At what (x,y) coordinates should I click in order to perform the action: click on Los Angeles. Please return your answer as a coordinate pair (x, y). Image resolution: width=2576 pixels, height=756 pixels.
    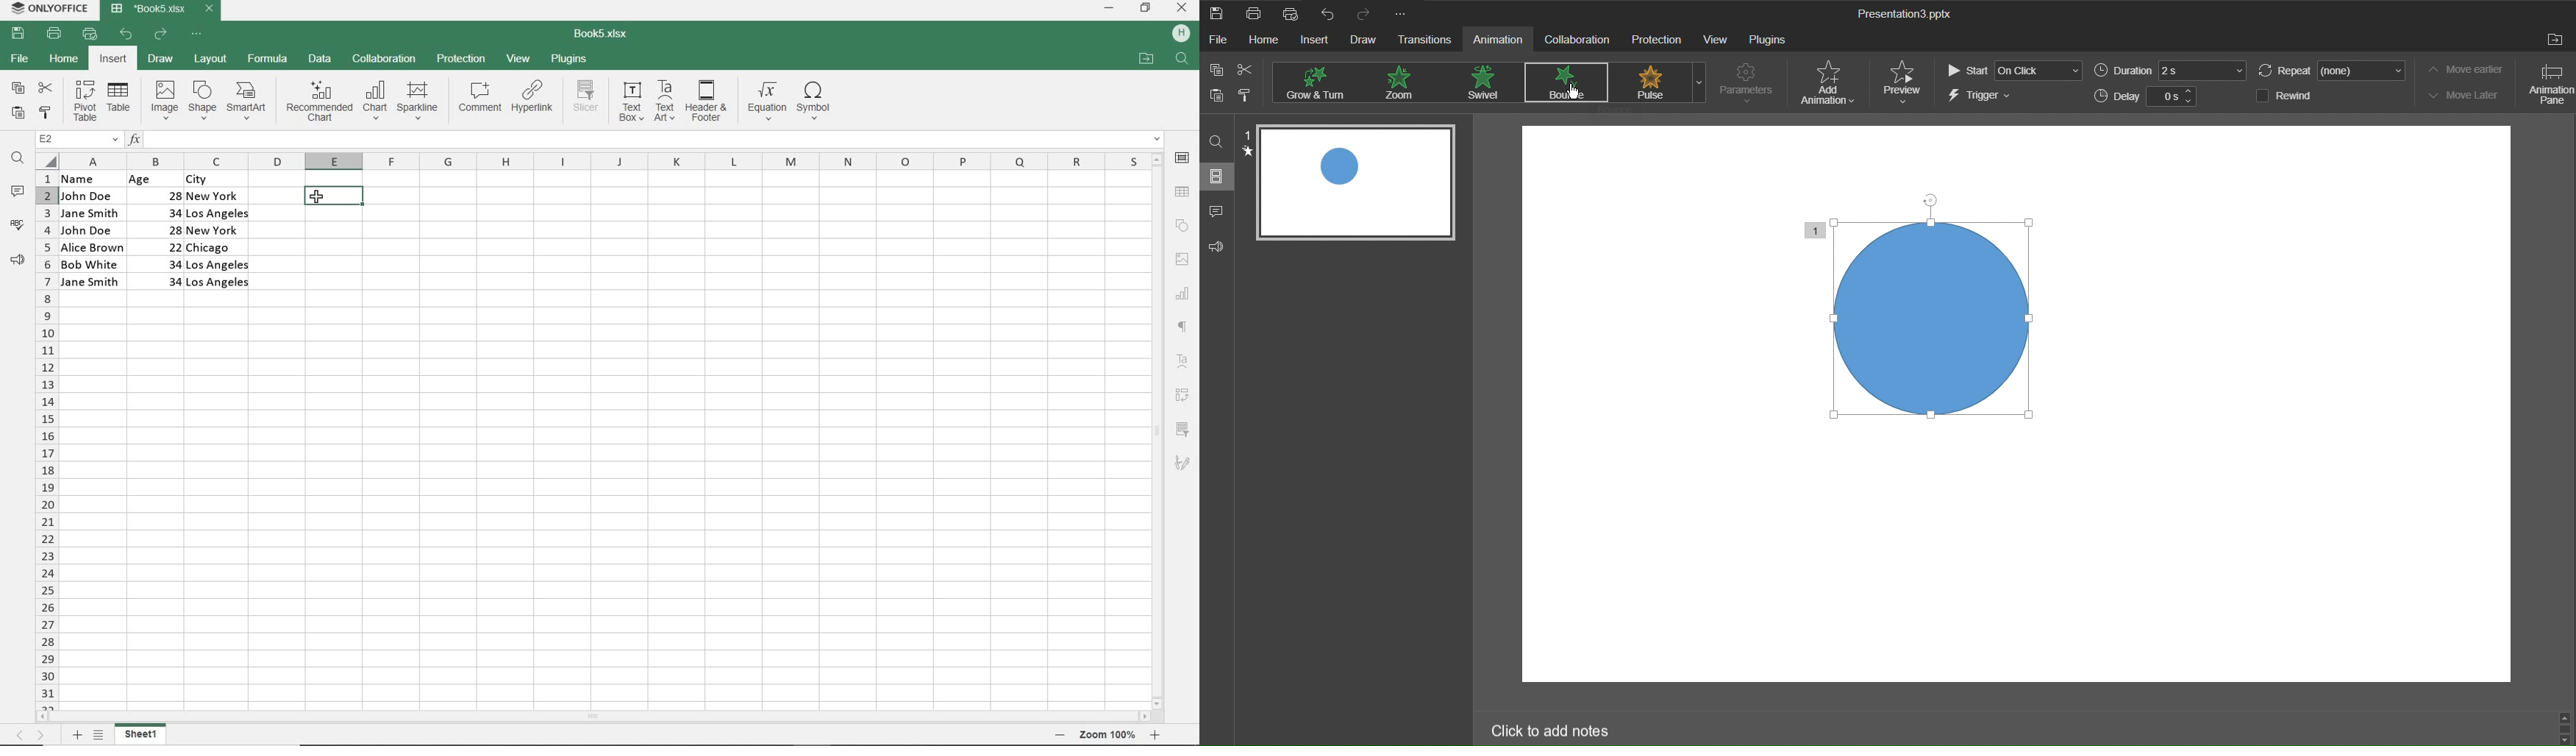
    Looking at the image, I should click on (219, 284).